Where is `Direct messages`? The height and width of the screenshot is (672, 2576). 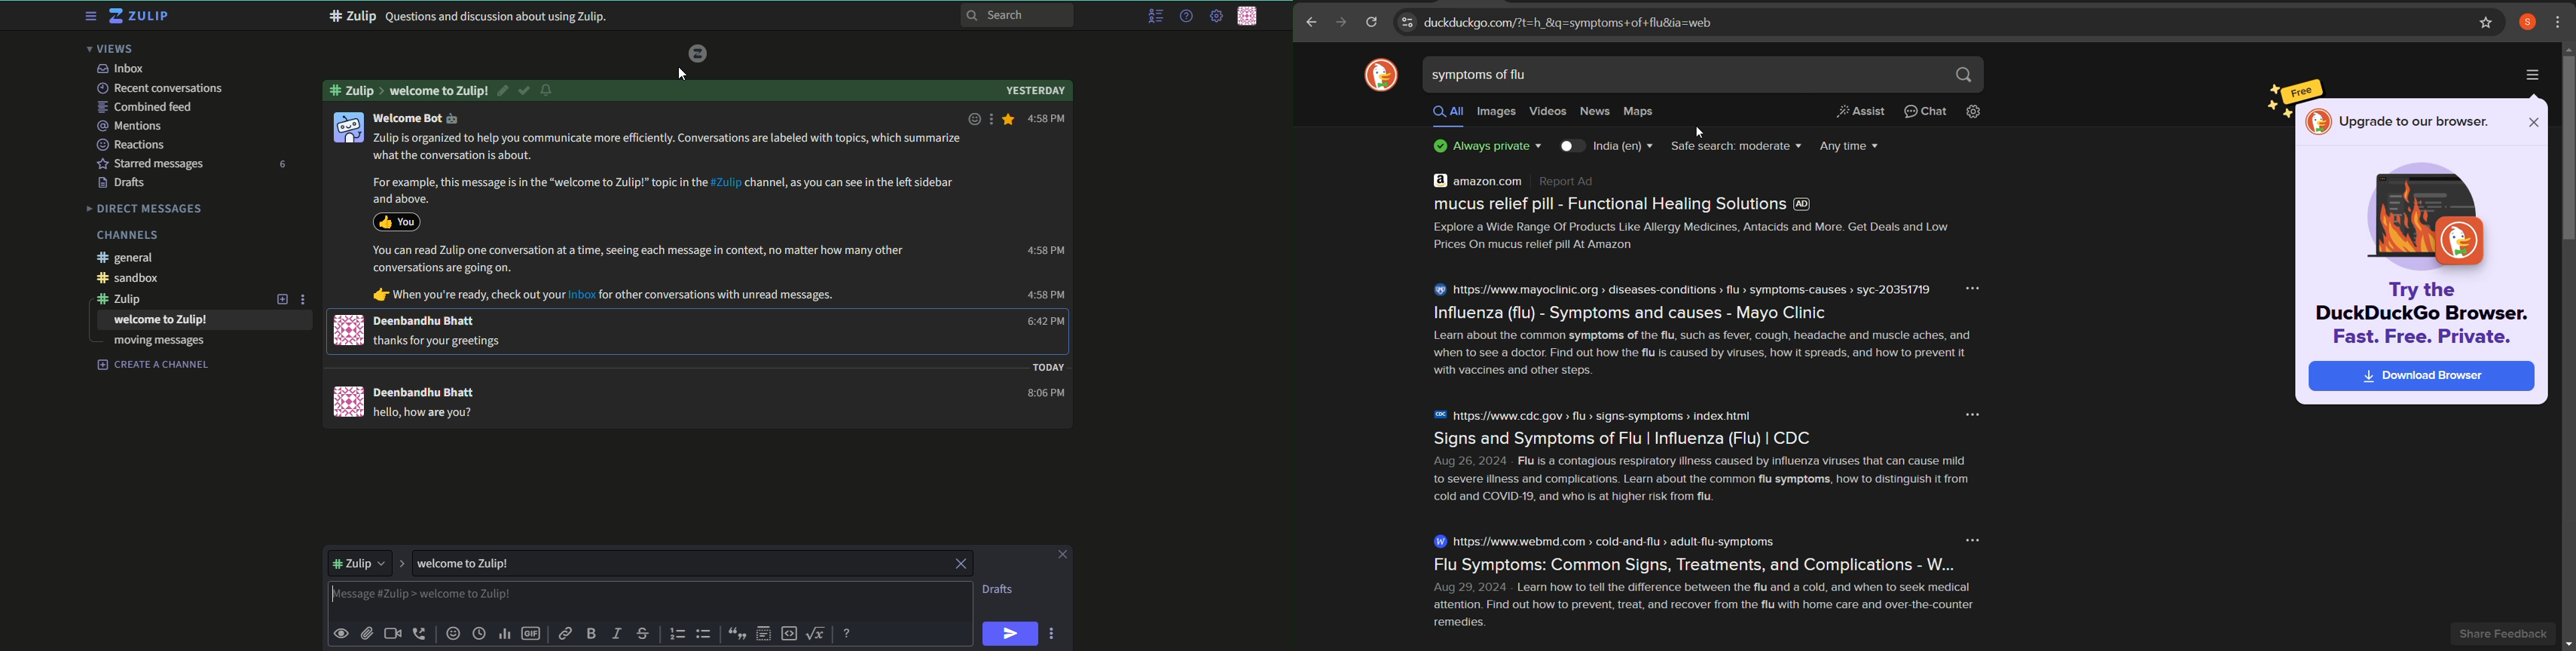
Direct messages is located at coordinates (145, 208).